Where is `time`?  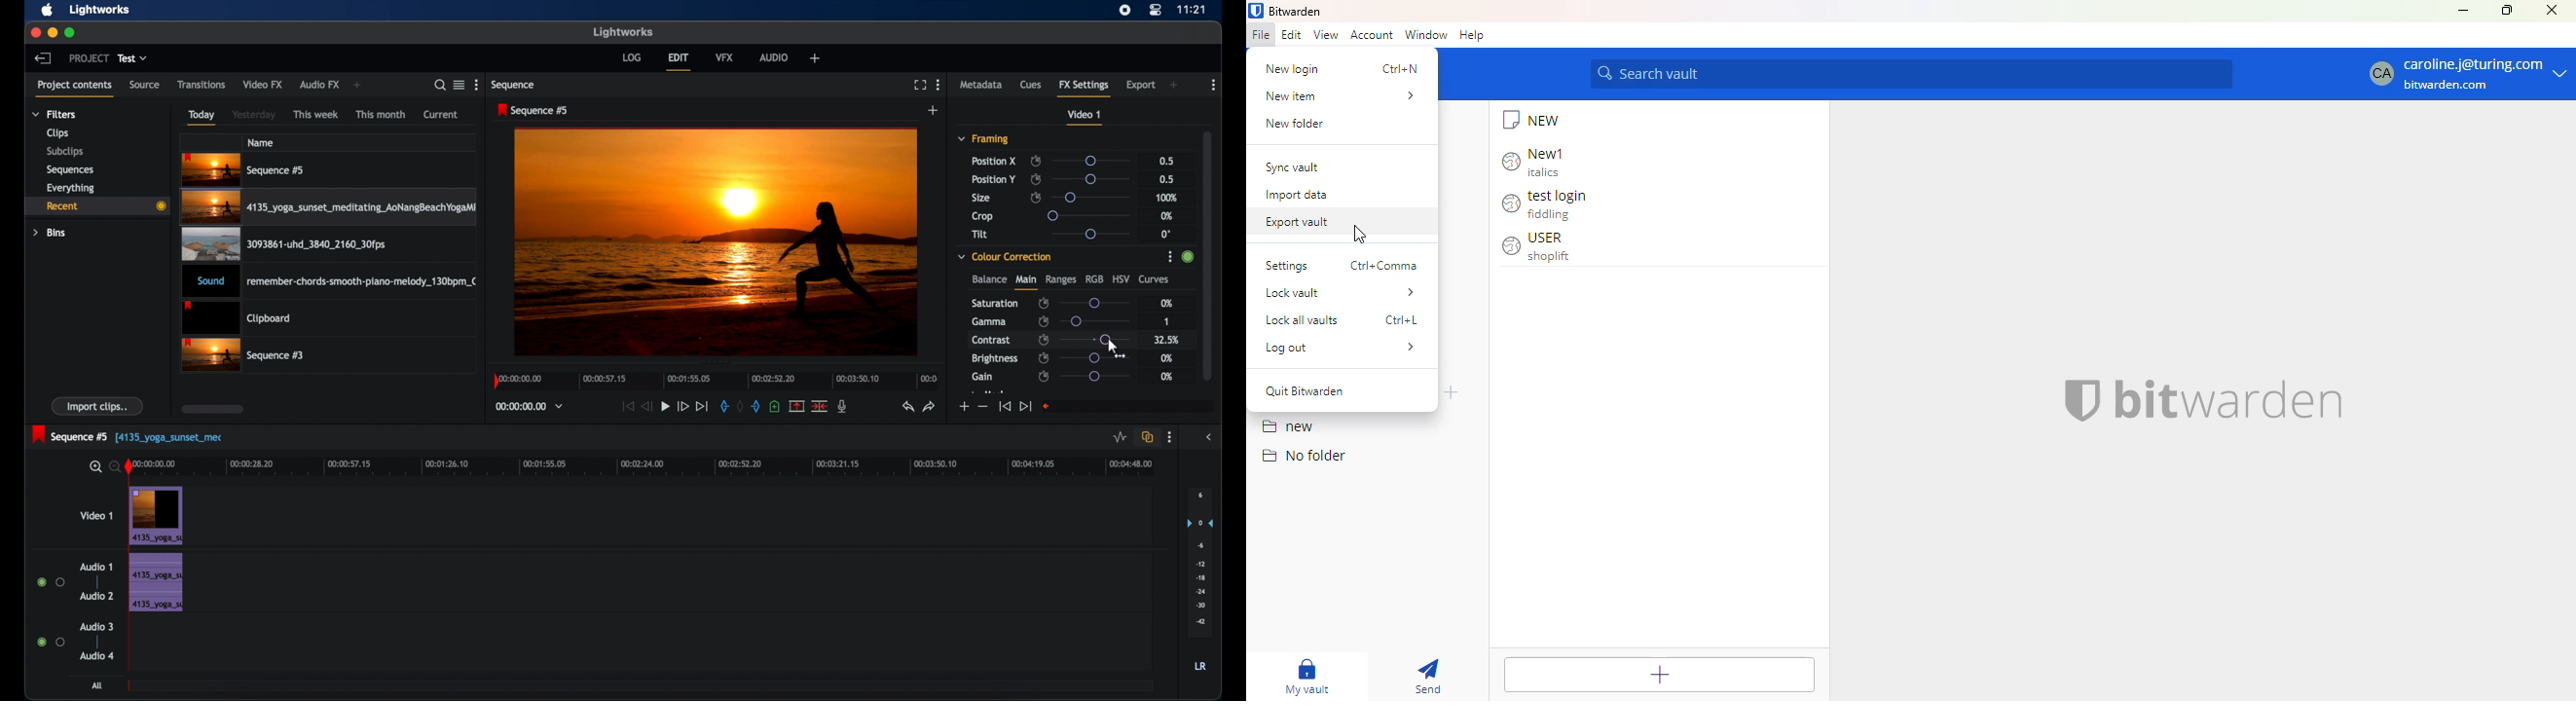
time is located at coordinates (1192, 9).